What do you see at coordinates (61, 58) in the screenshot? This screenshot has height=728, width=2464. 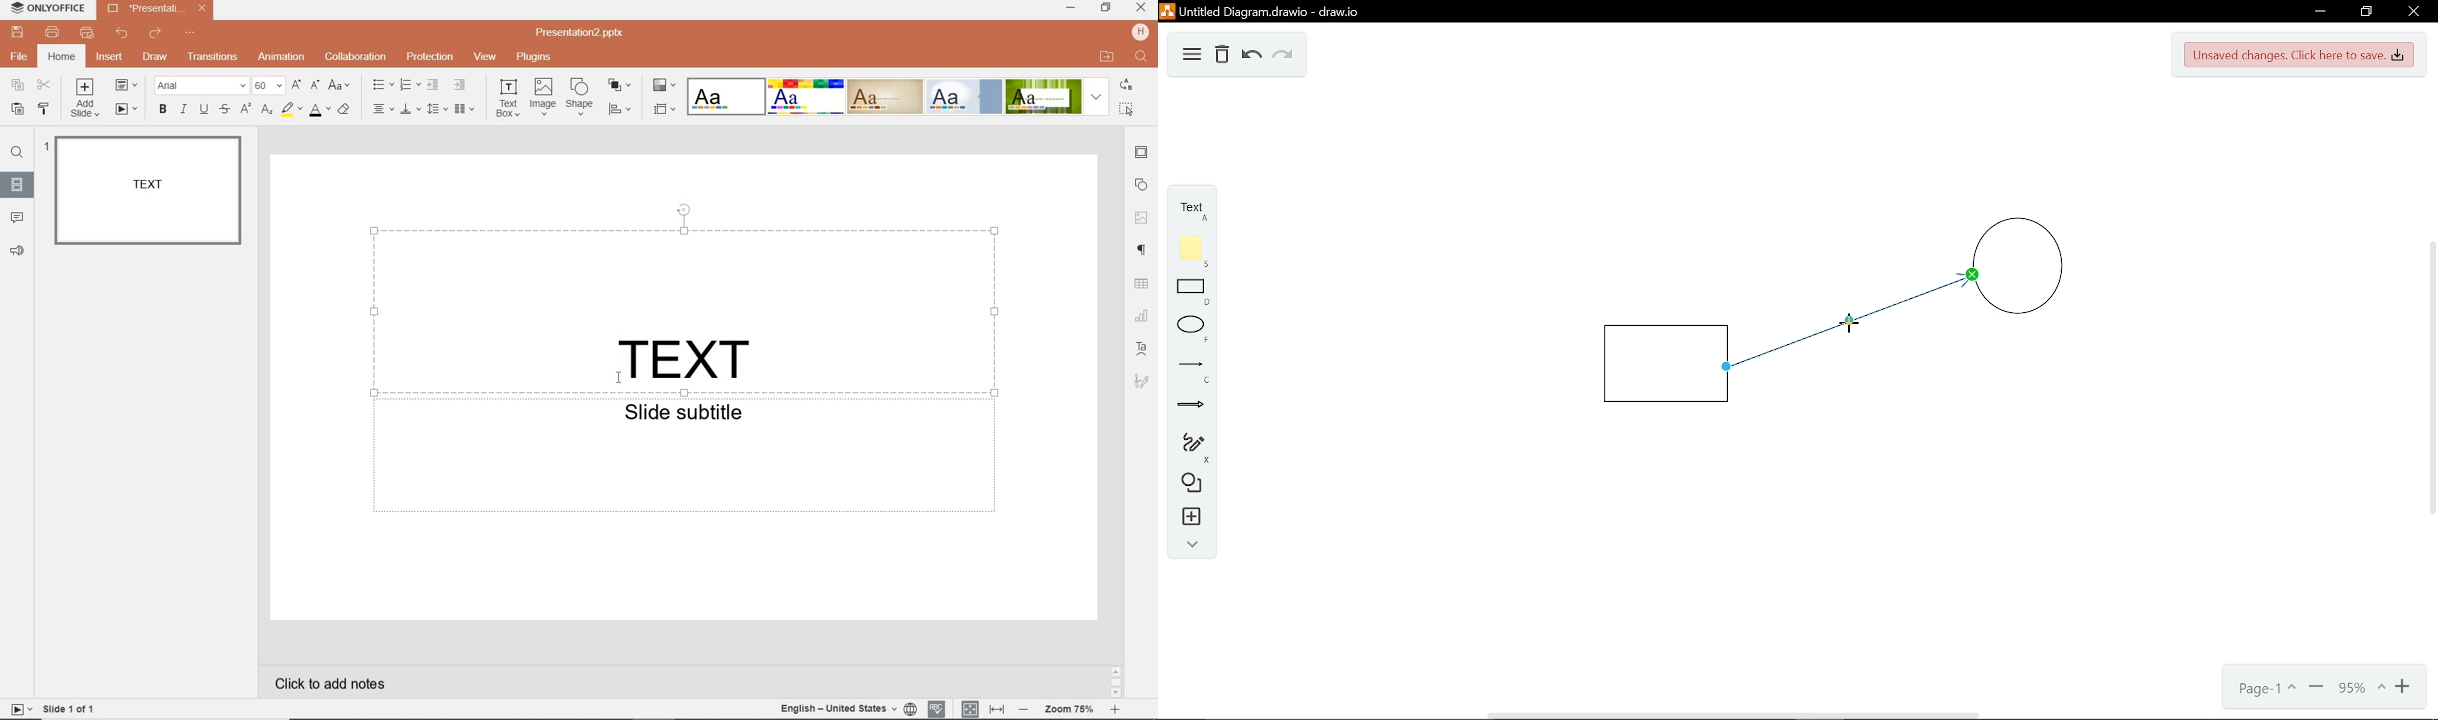 I see `HOME` at bounding box center [61, 58].